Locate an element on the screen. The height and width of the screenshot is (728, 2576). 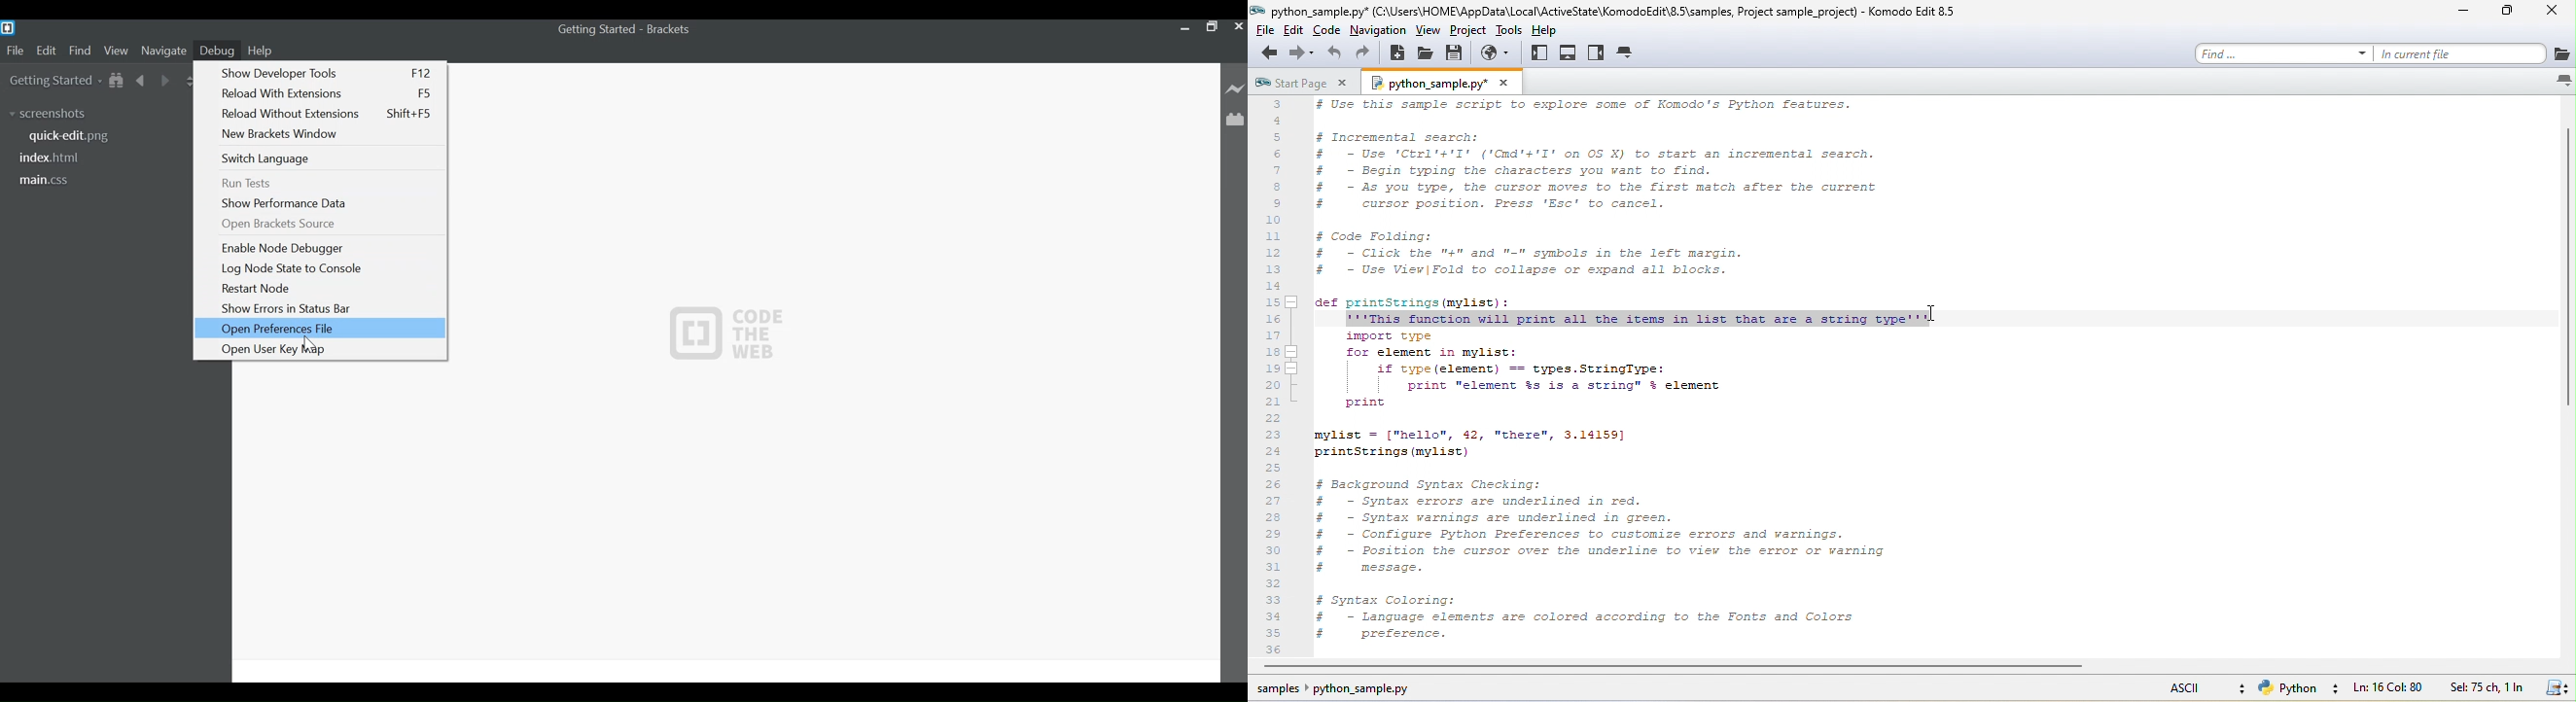
Navigate back is located at coordinates (142, 80).